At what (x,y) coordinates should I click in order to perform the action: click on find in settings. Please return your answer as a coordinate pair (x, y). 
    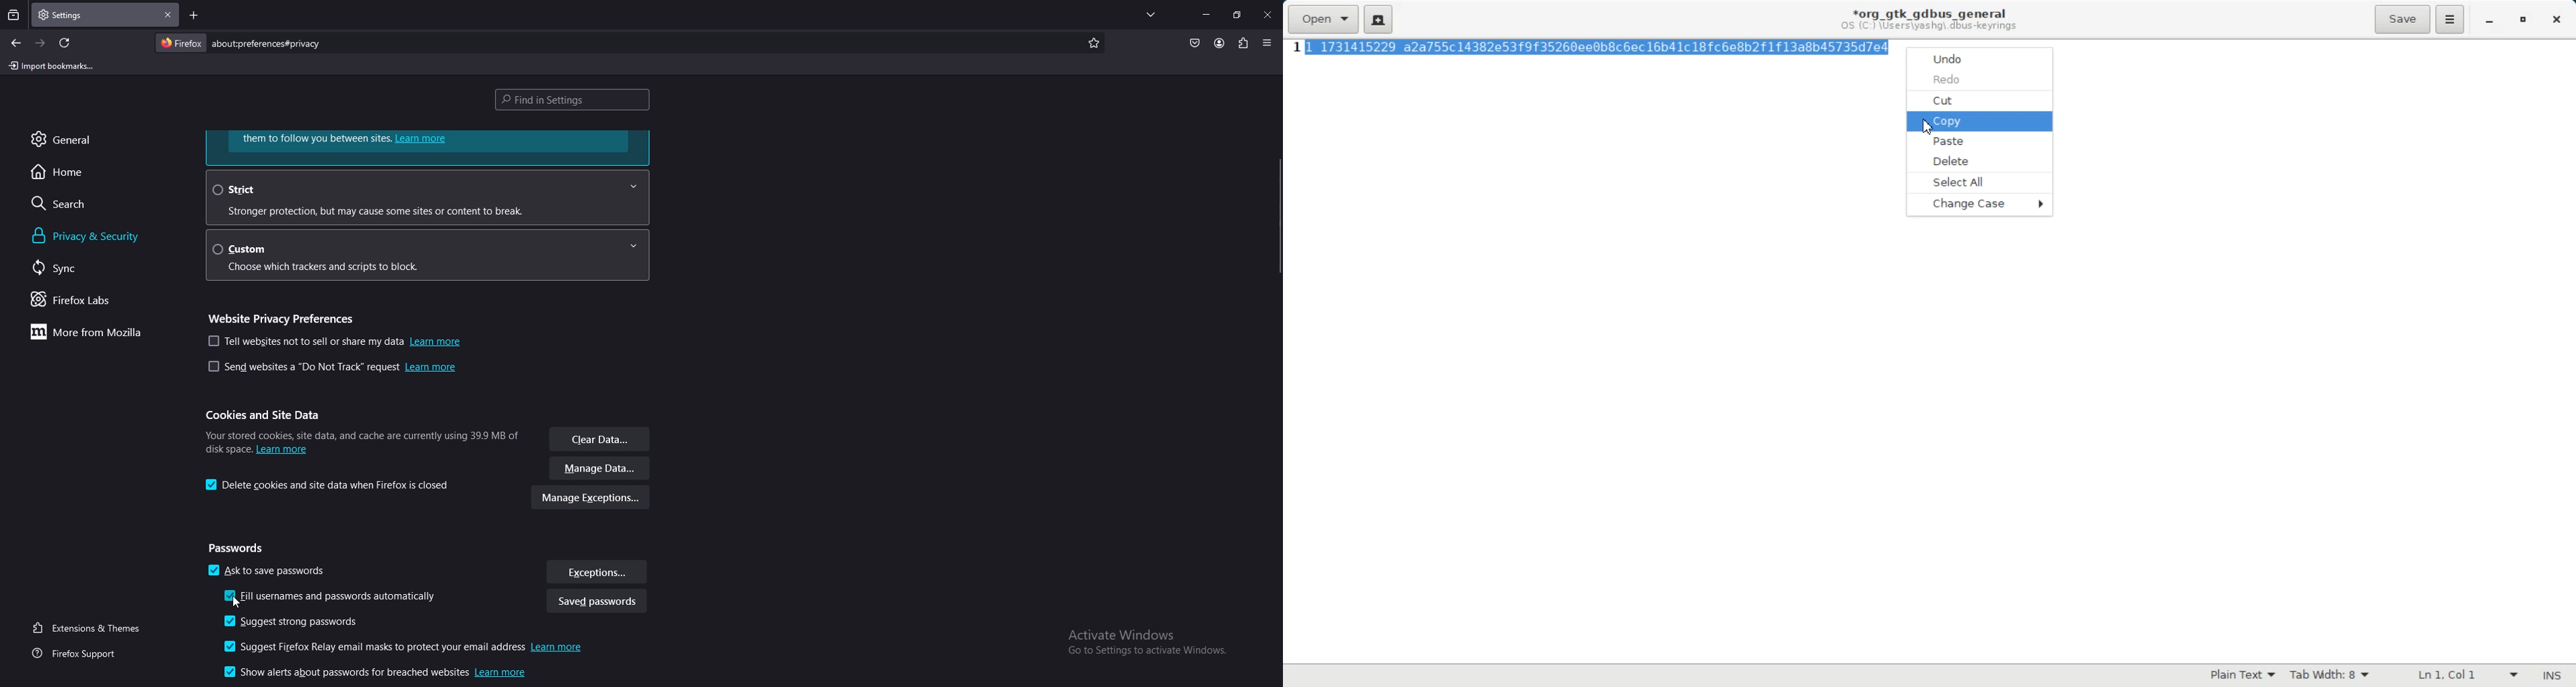
    Looking at the image, I should click on (576, 98).